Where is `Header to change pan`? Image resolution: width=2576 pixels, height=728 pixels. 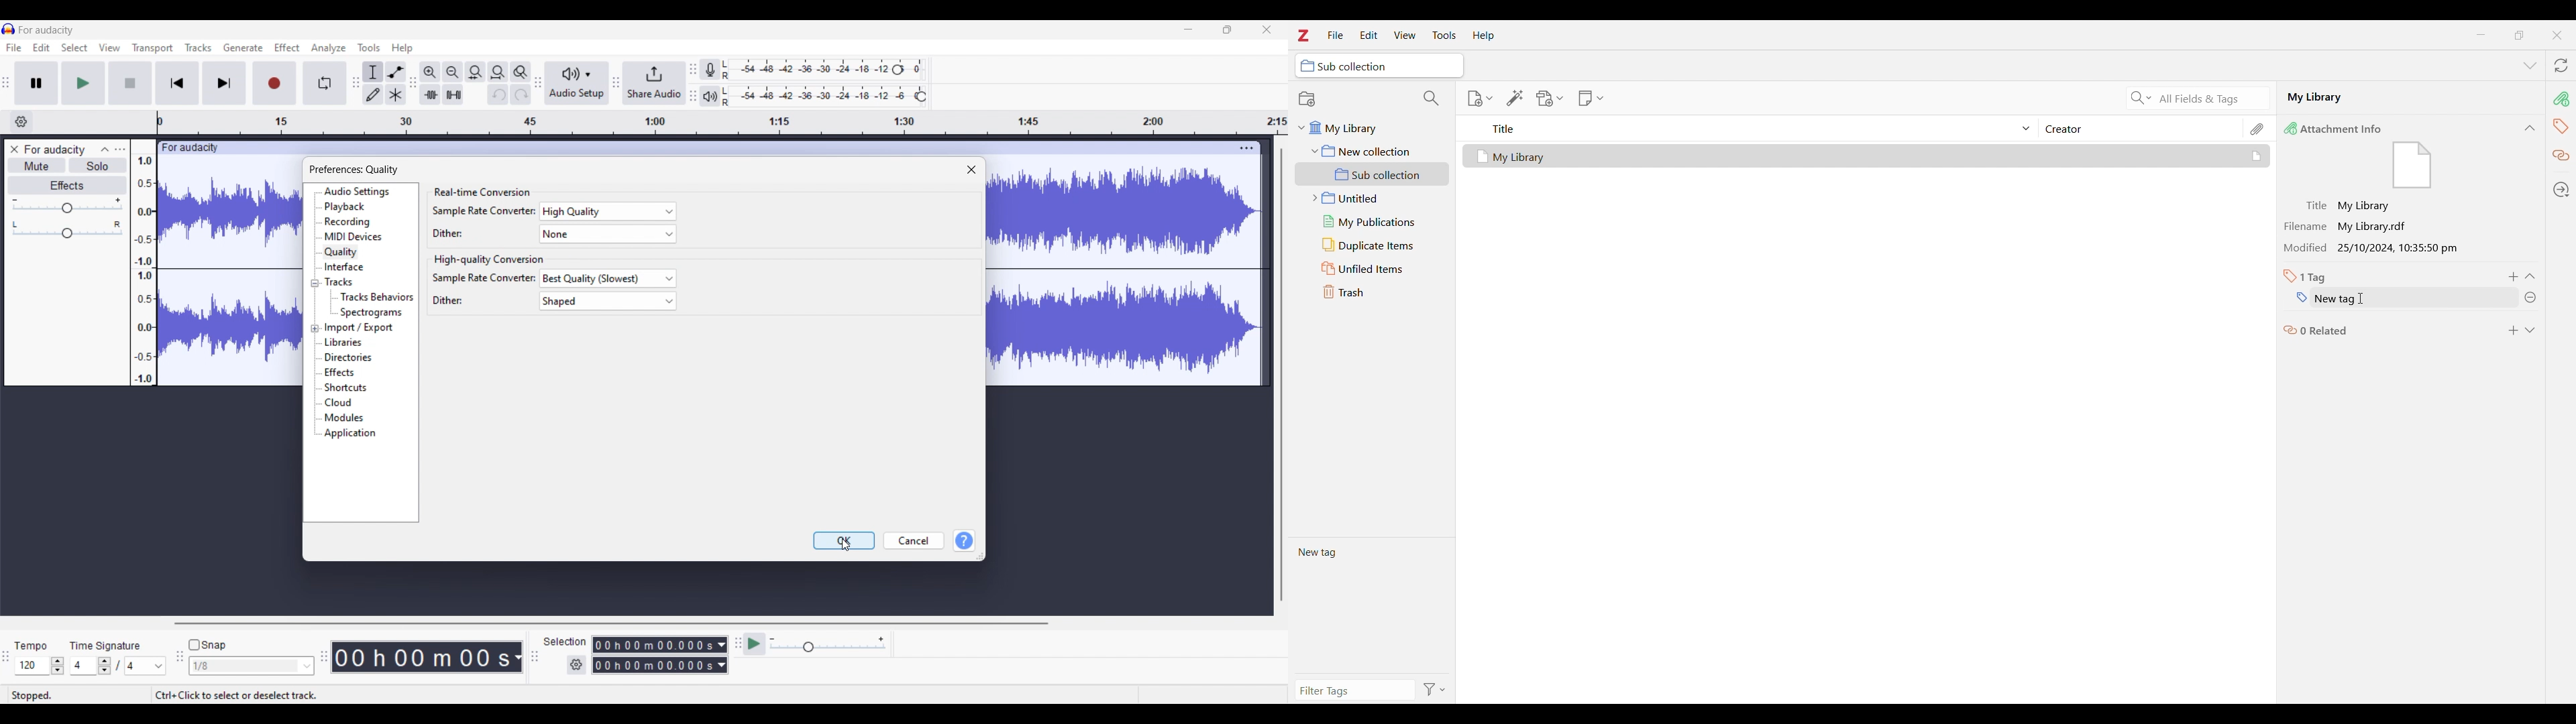 Header to change pan is located at coordinates (67, 233).